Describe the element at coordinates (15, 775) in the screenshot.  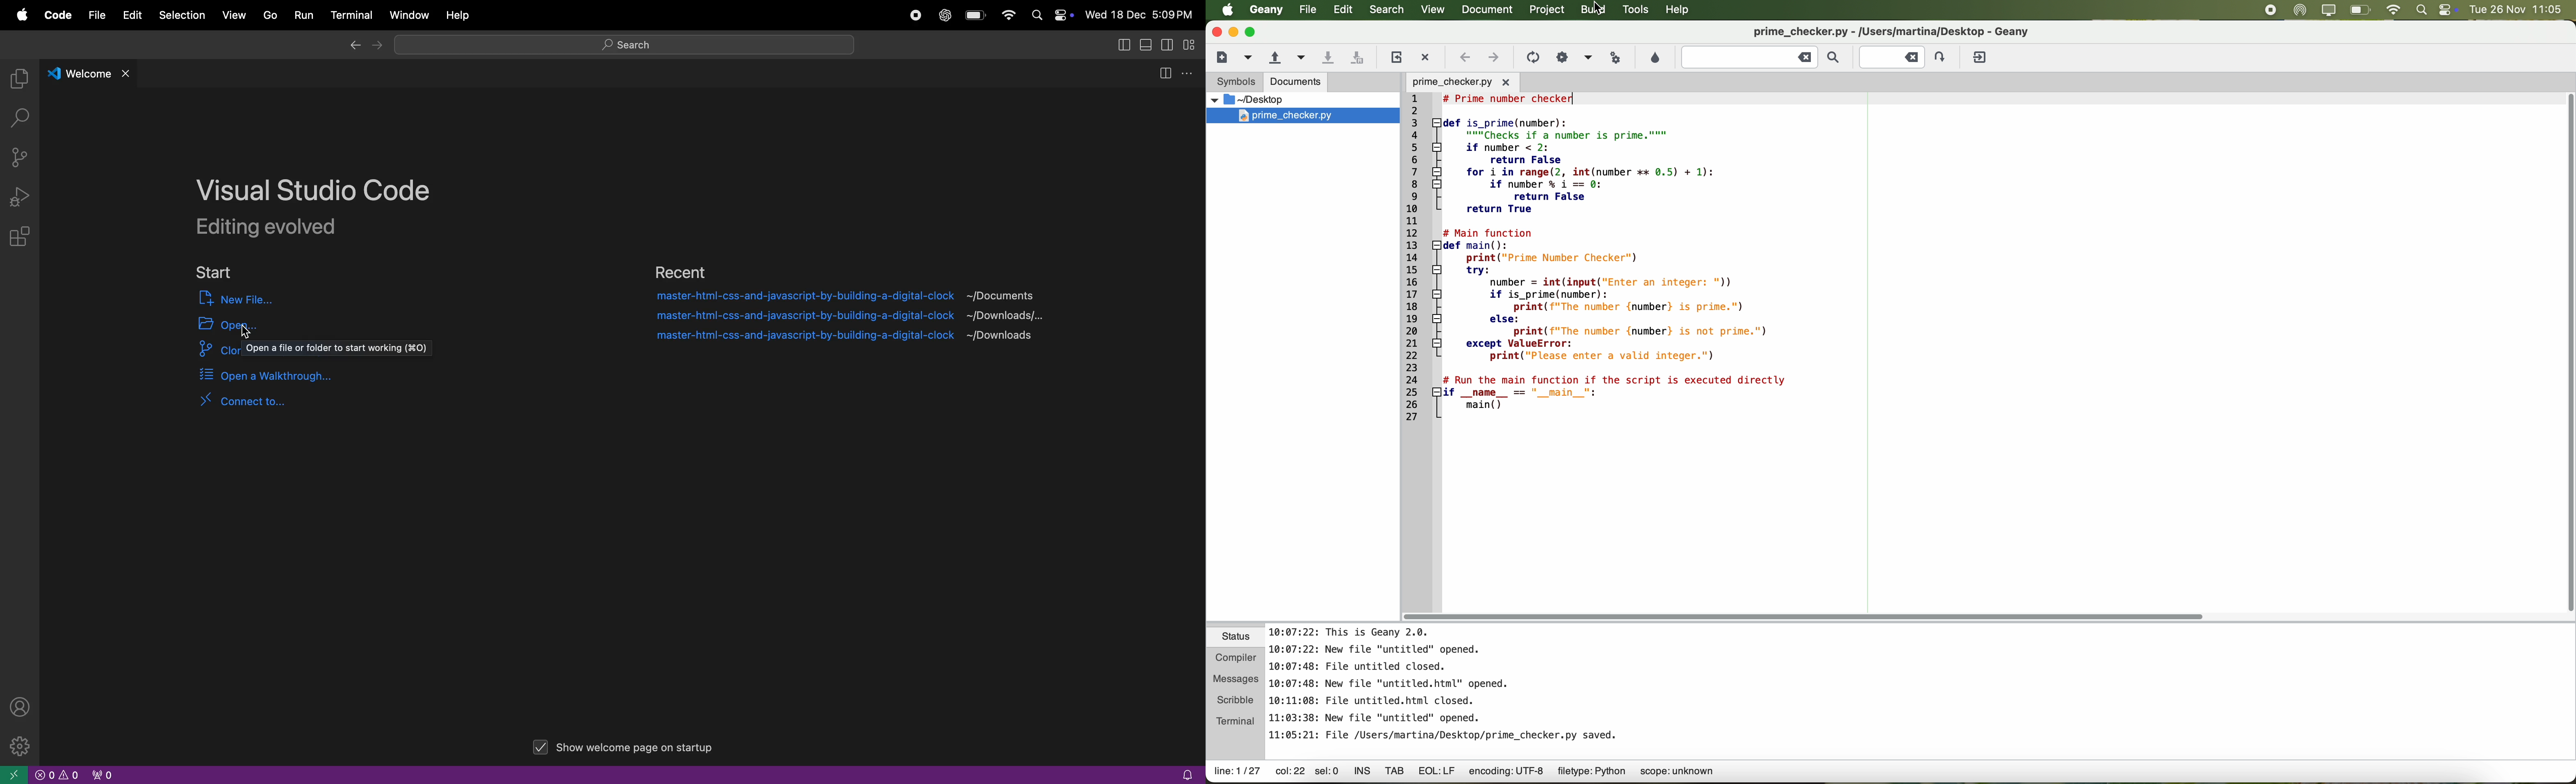
I see `open window` at that location.